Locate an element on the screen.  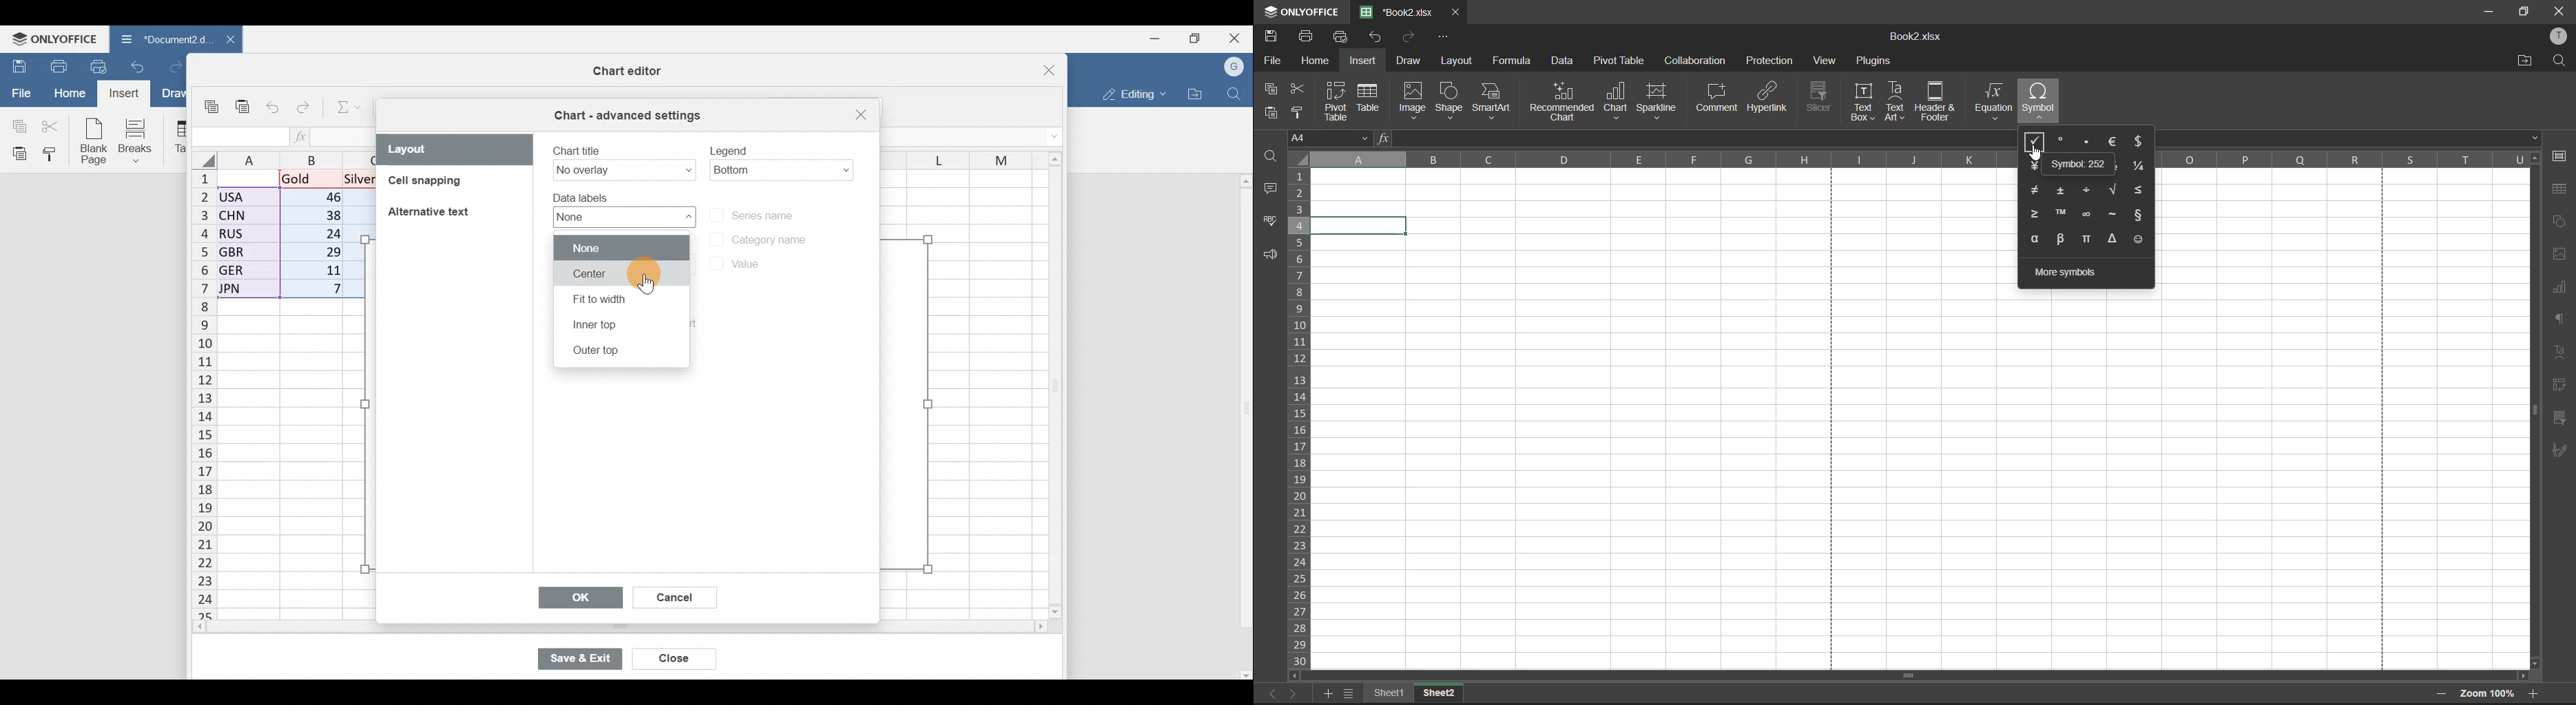
cursor is located at coordinates (2035, 153).